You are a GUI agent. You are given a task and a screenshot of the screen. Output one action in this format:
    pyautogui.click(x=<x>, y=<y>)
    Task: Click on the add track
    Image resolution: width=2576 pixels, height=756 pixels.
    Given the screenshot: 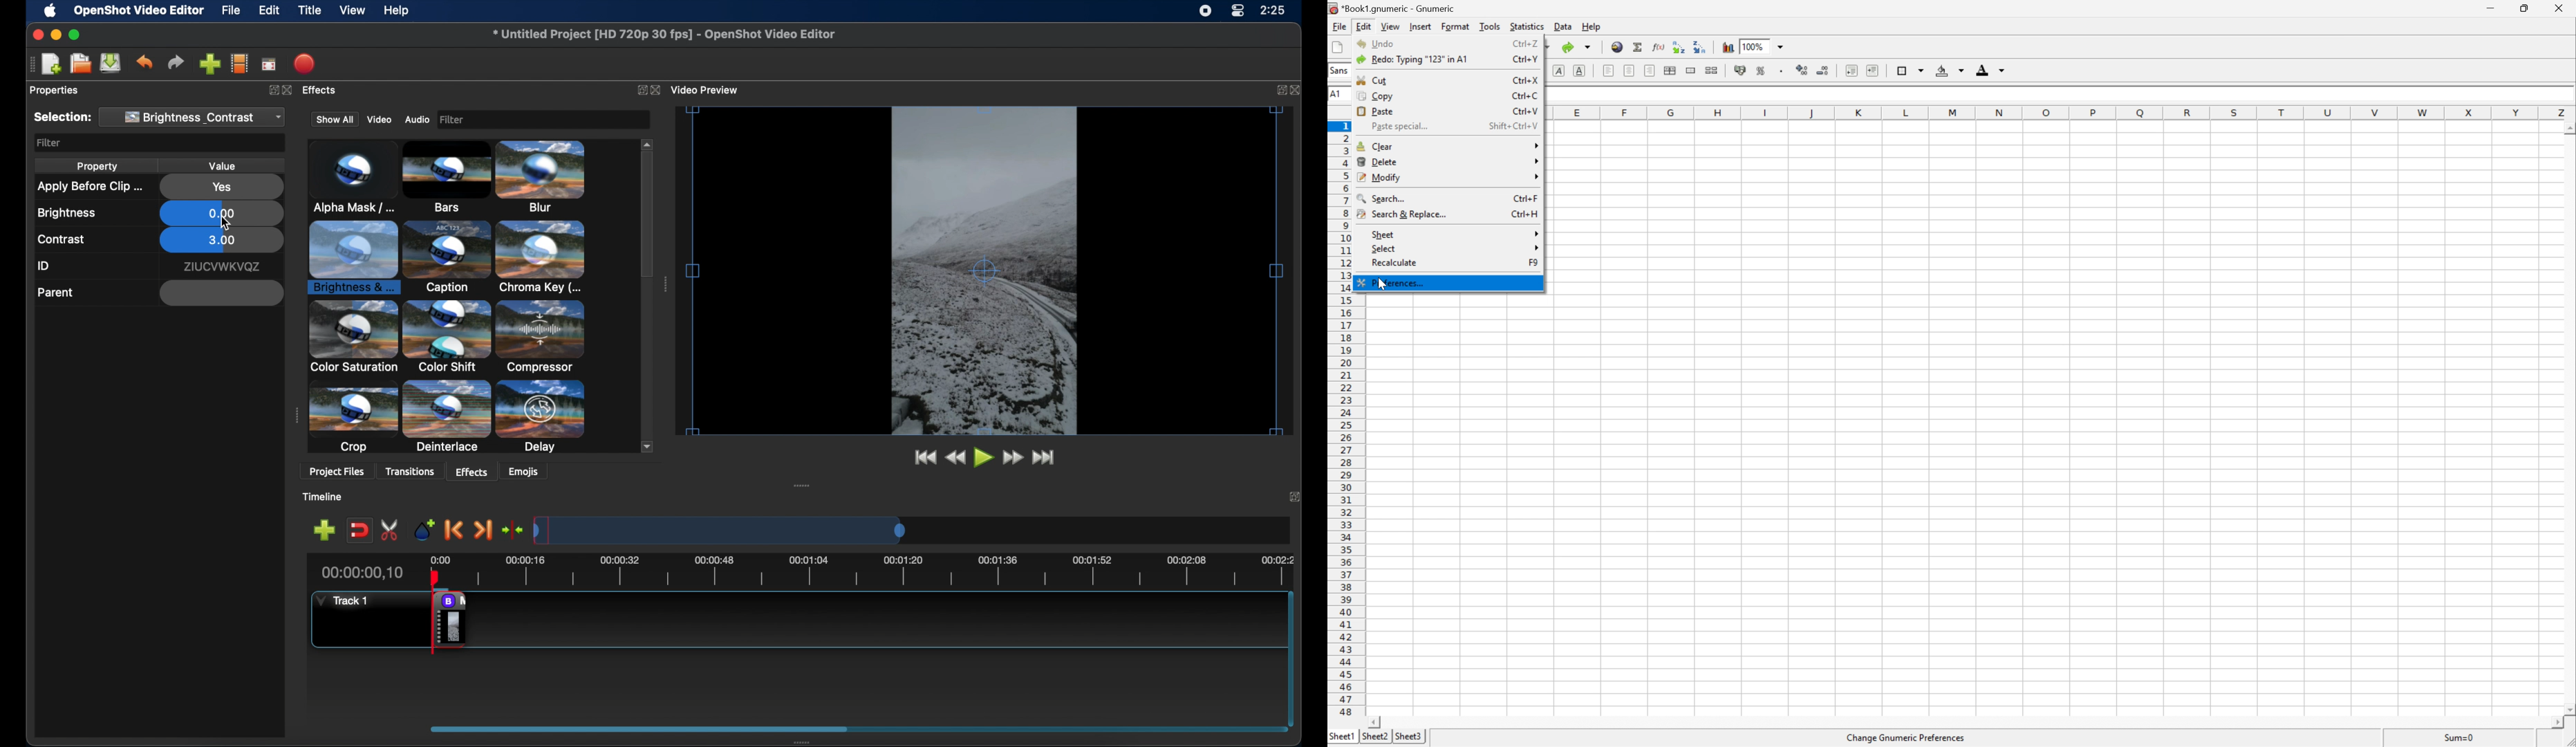 What is the action you would take?
    pyautogui.click(x=324, y=530)
    